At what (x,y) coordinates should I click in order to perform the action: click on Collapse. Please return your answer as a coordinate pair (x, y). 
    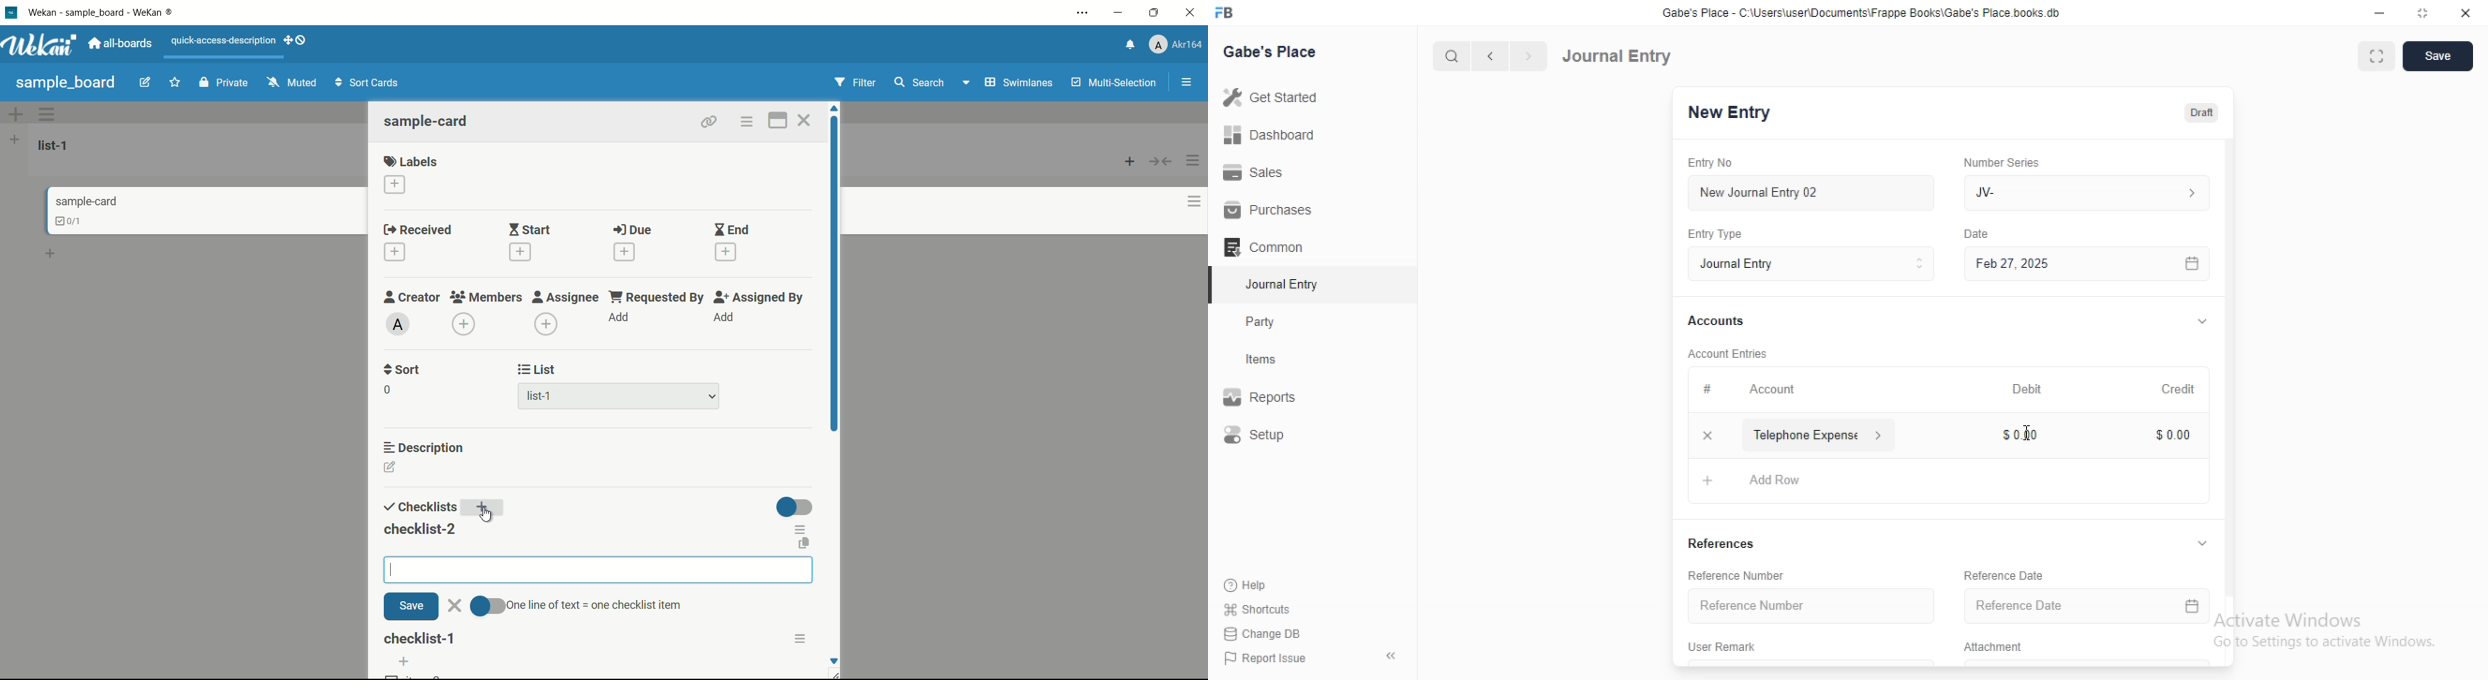
    Looking at the image, I should click on (1392, 656).